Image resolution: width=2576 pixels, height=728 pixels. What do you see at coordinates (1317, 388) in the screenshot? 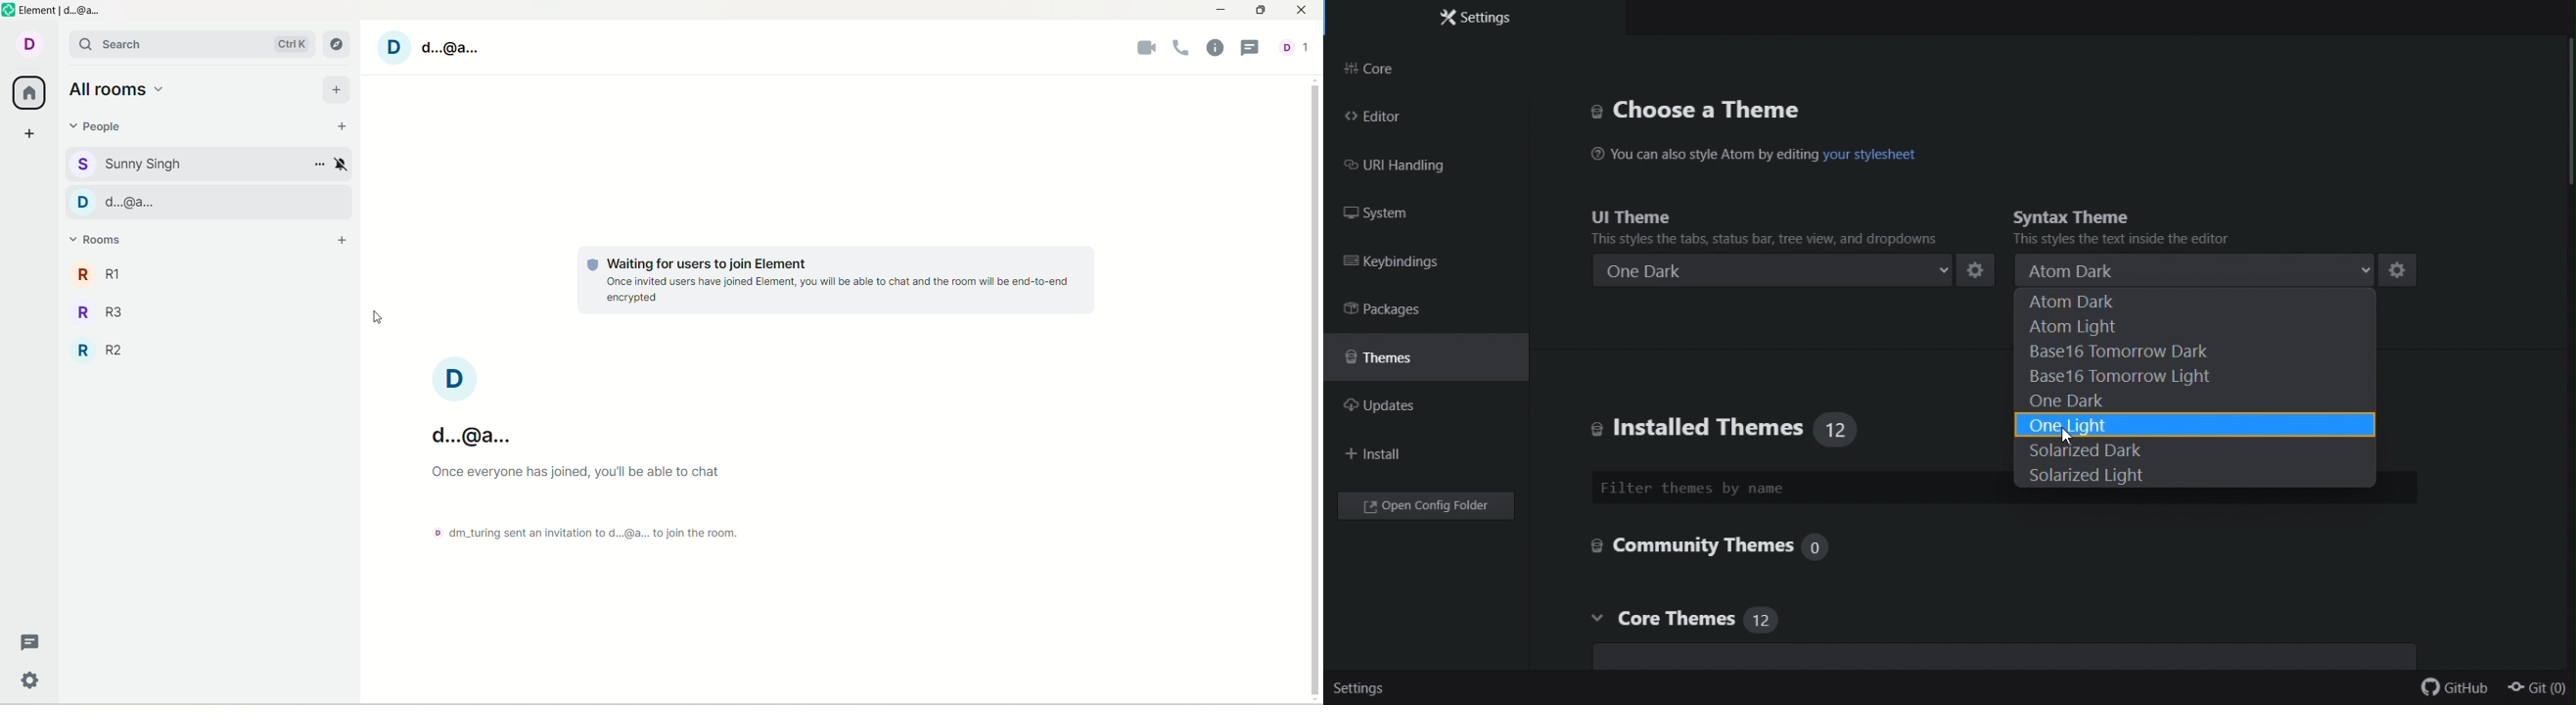
I see `scrollbar` at bounding box center [1317, 388].